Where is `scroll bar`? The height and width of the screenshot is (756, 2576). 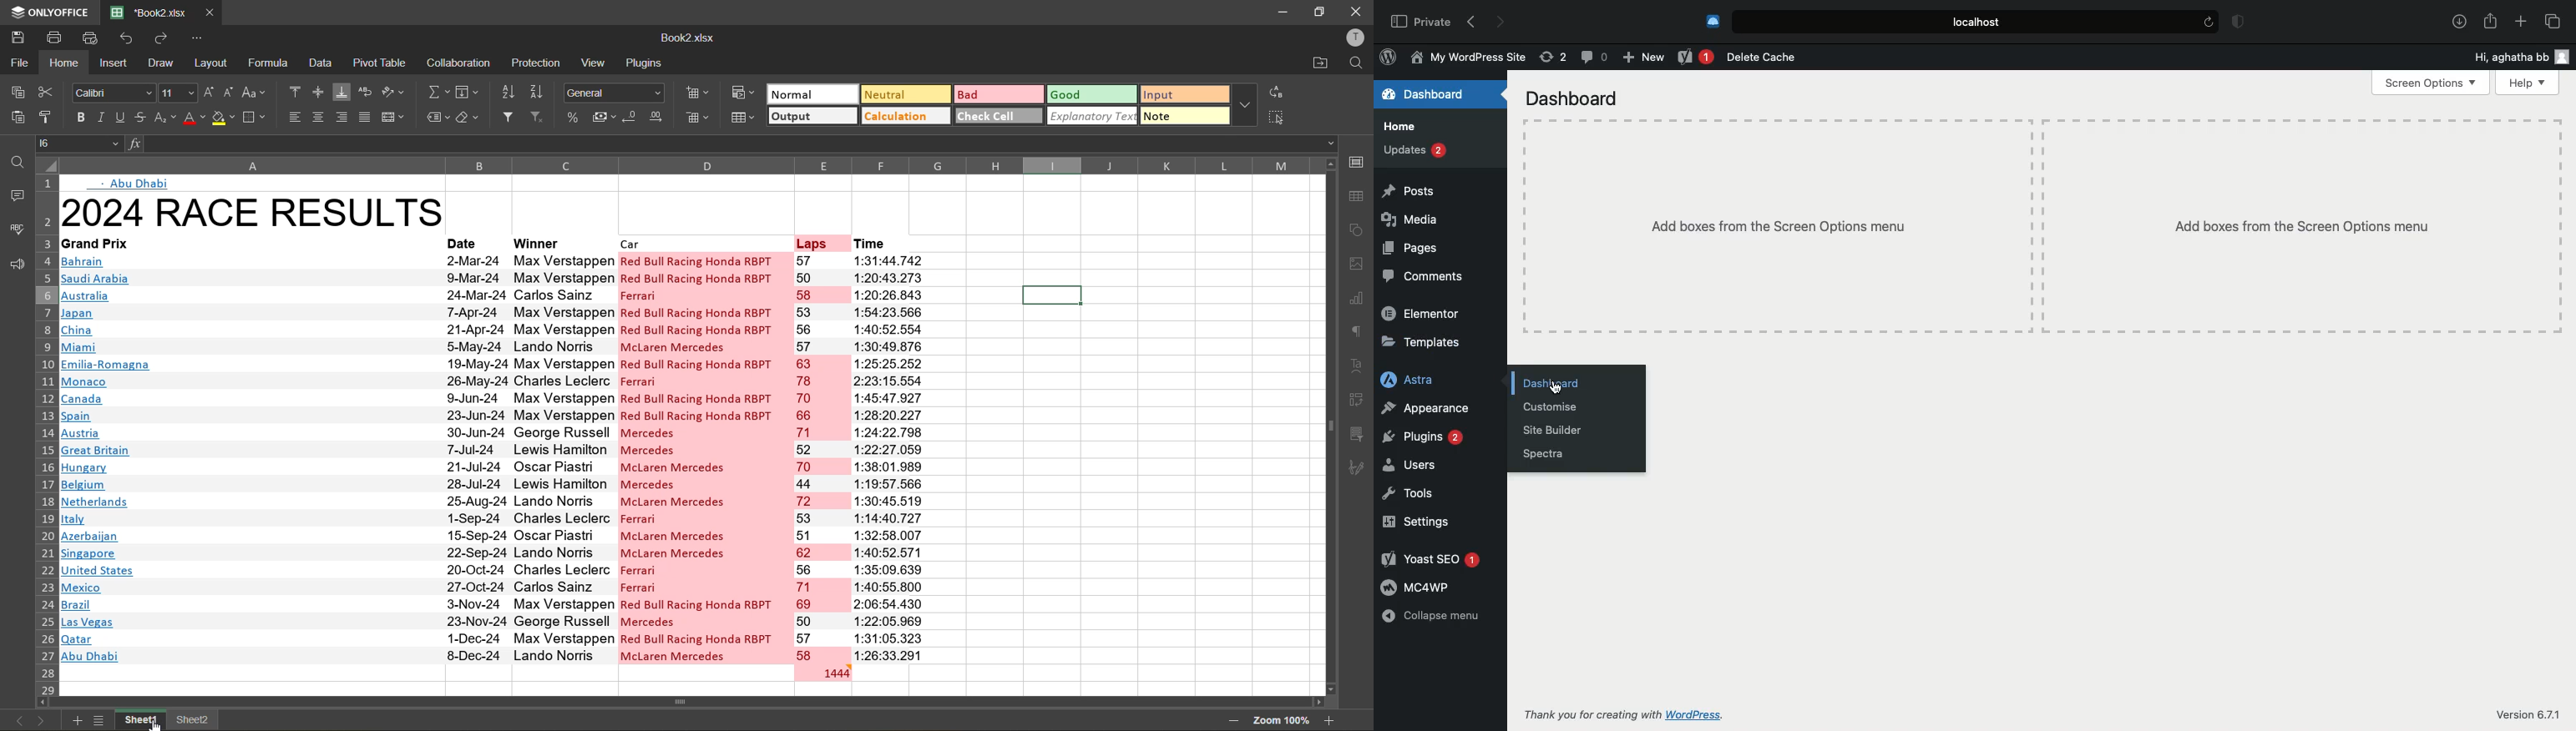
scroll bar is located at coordinates (1327, 374).